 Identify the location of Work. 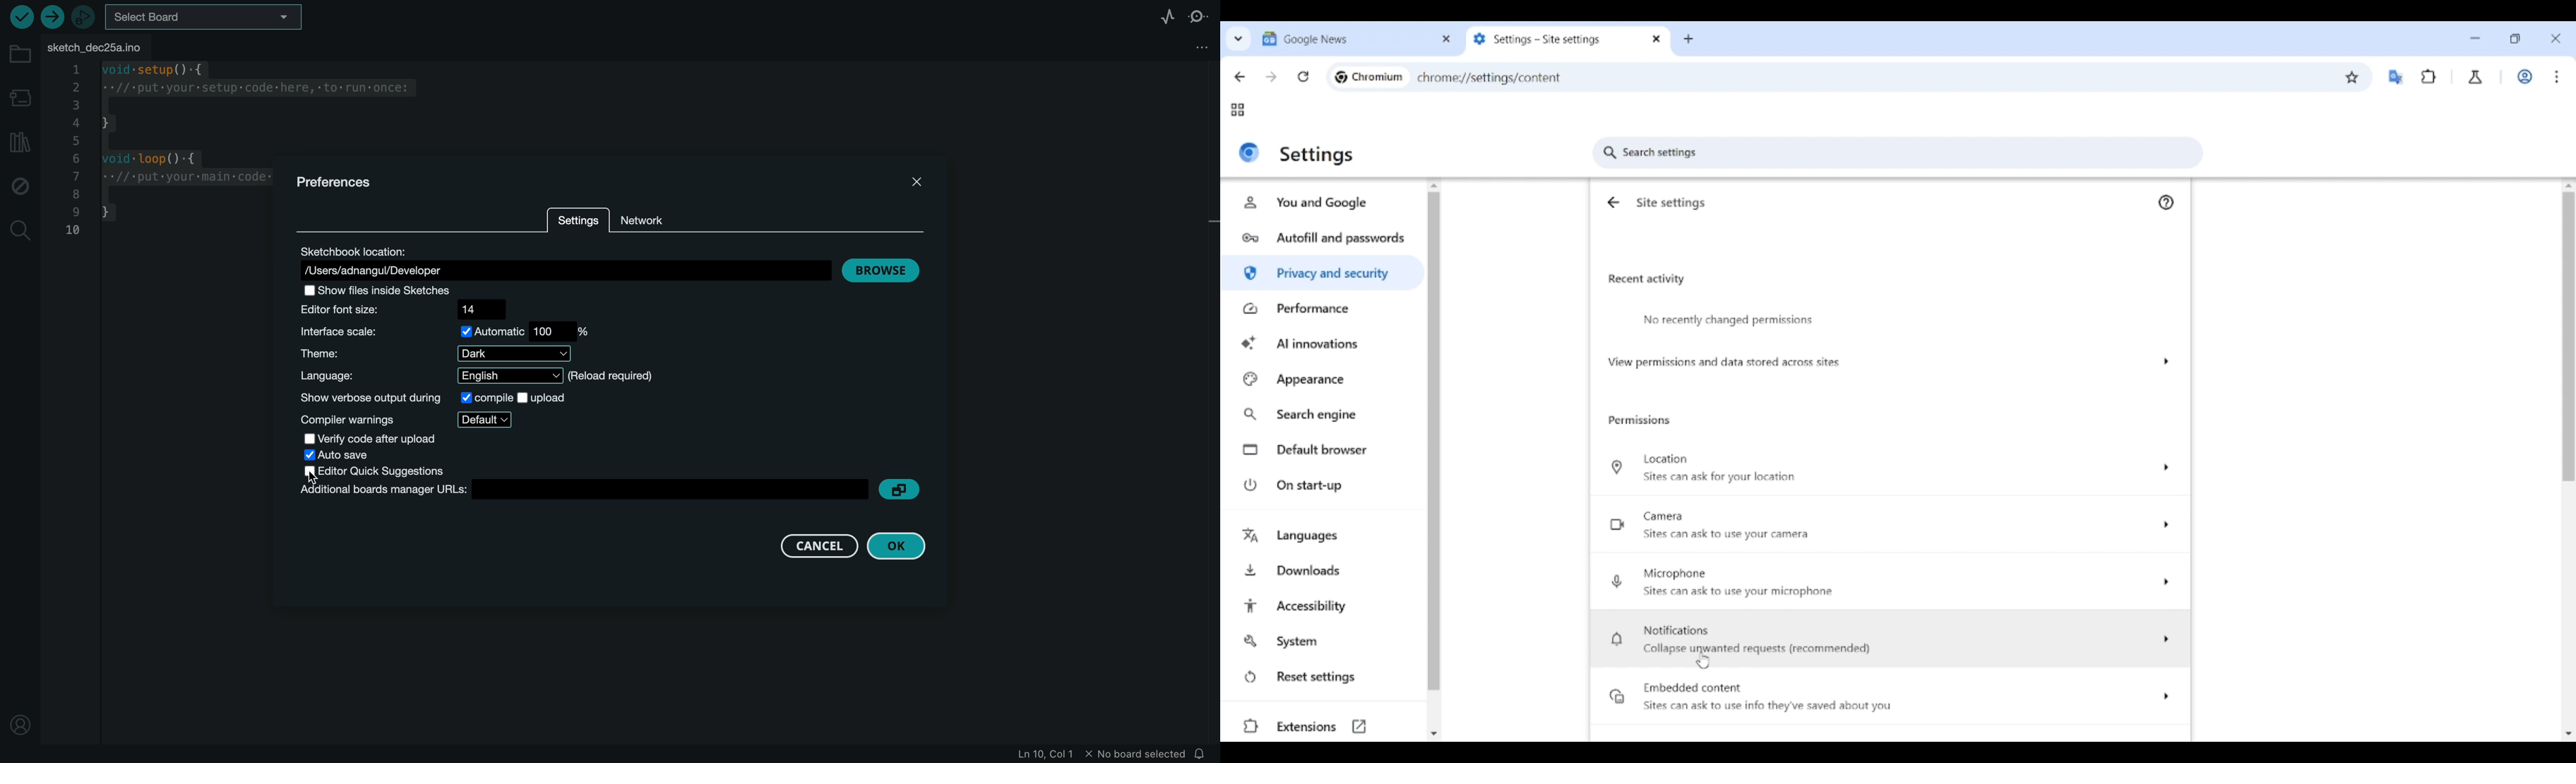
(2524, 76).